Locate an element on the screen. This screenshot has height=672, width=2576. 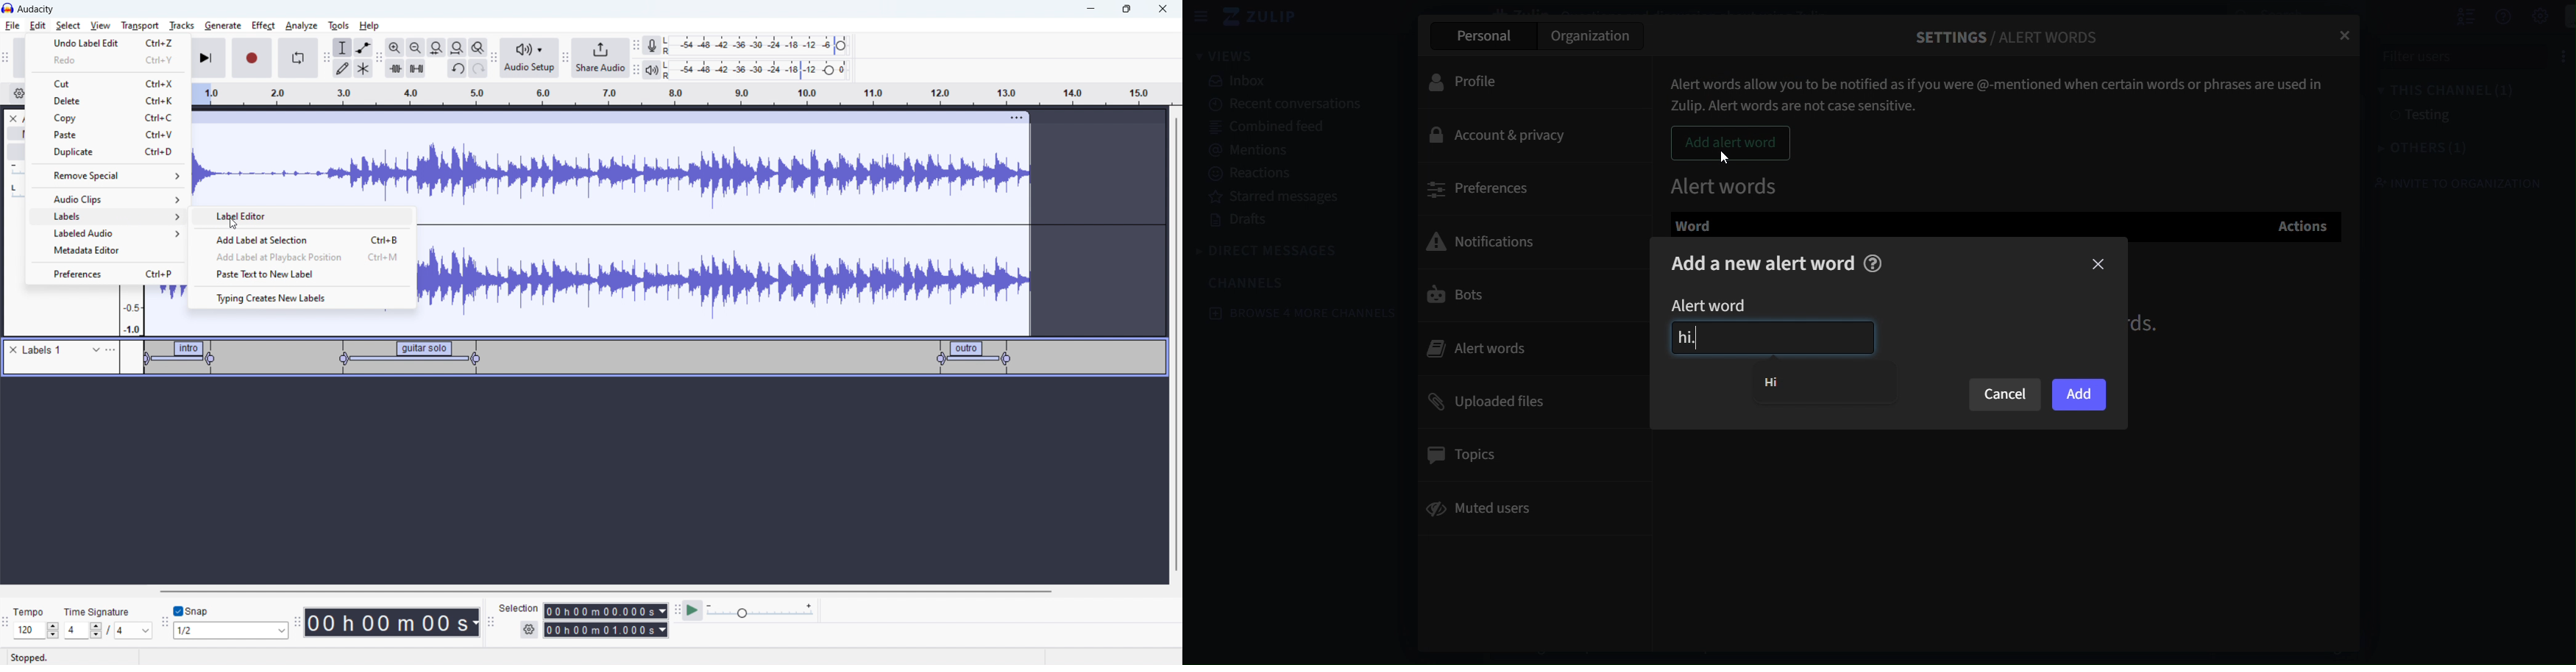
transport is located at coordinates (140, 25).